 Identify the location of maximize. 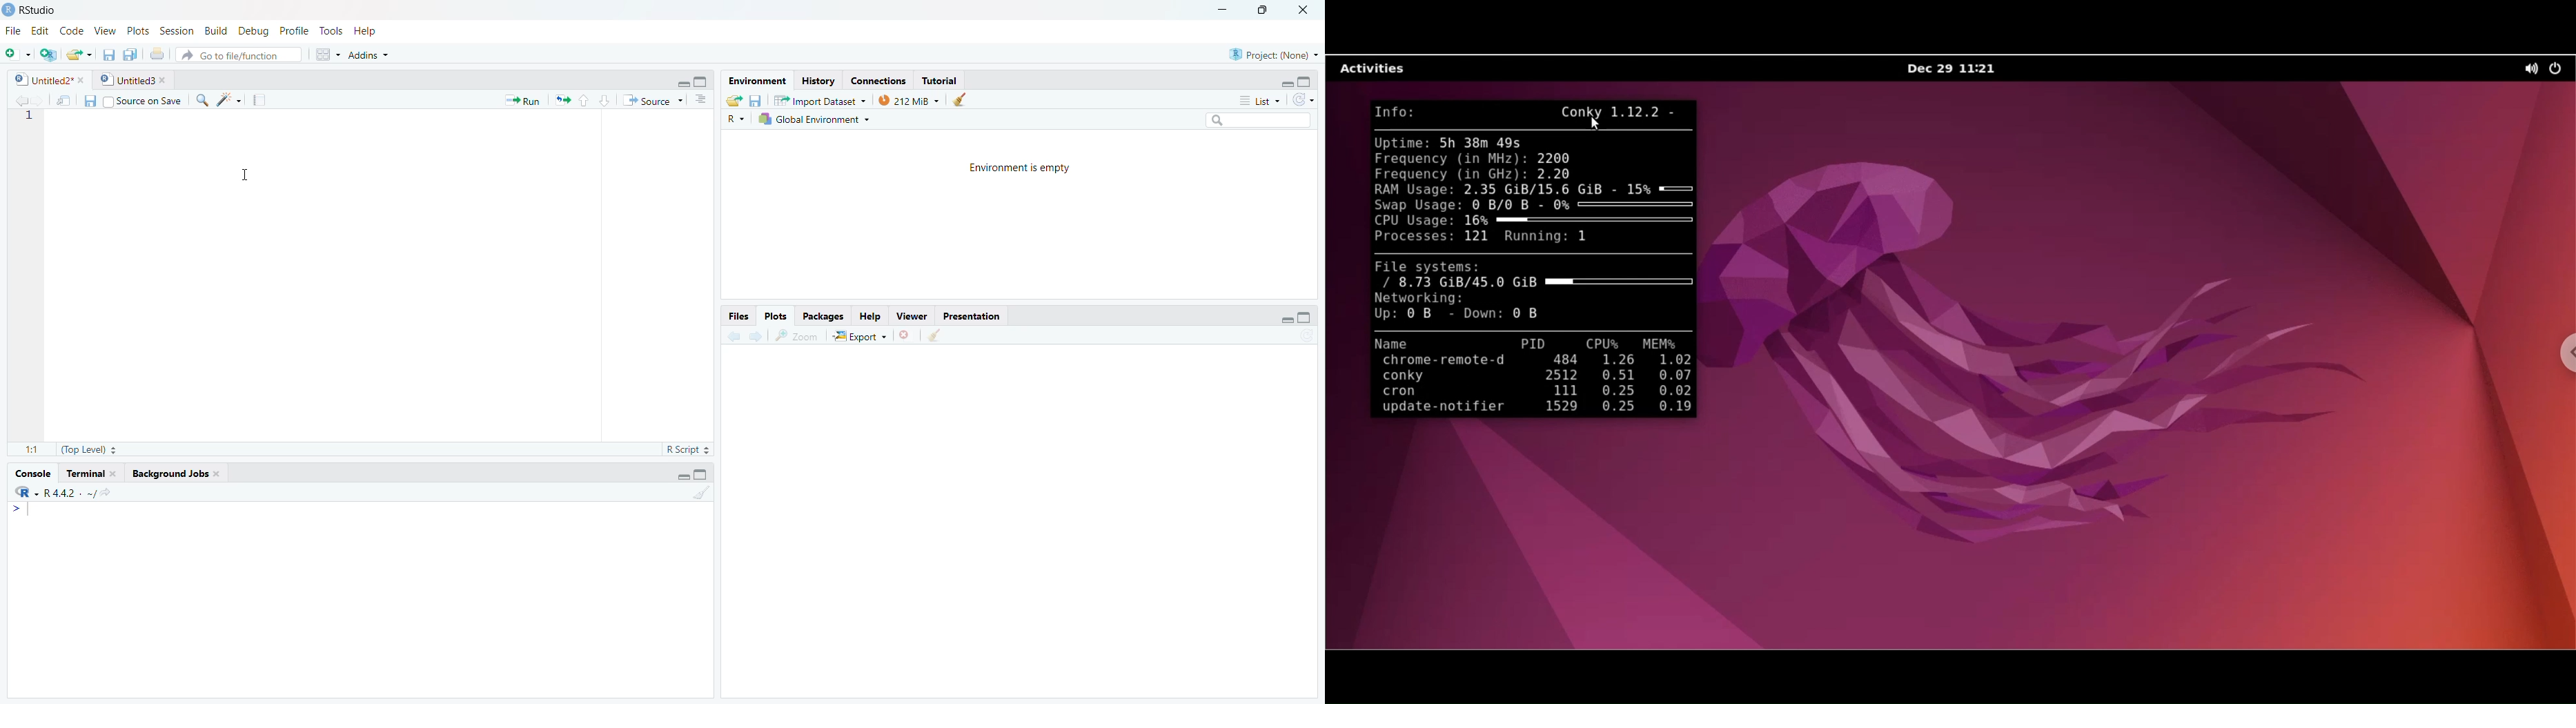
(704, 84).